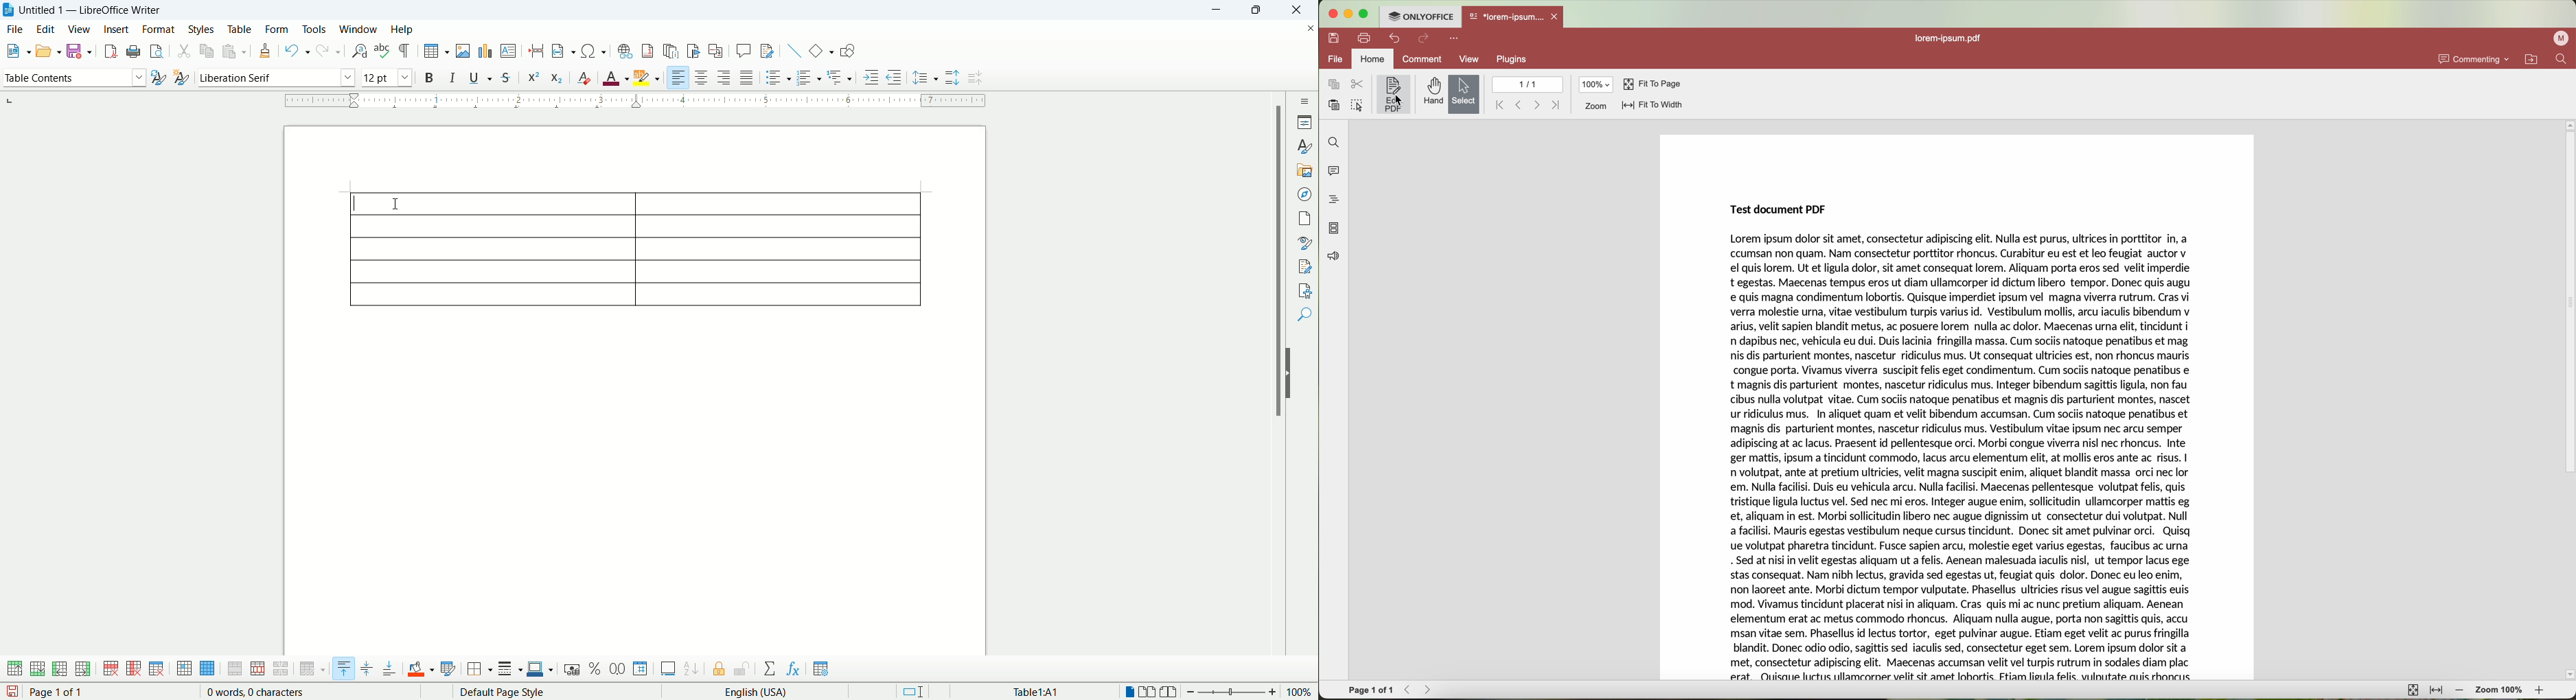 This screenshot has height=700, width=2576. What do you see at coordinates (505, 77) in the screenshot?
I see `strikethrough` at bounding box center [505, 77].